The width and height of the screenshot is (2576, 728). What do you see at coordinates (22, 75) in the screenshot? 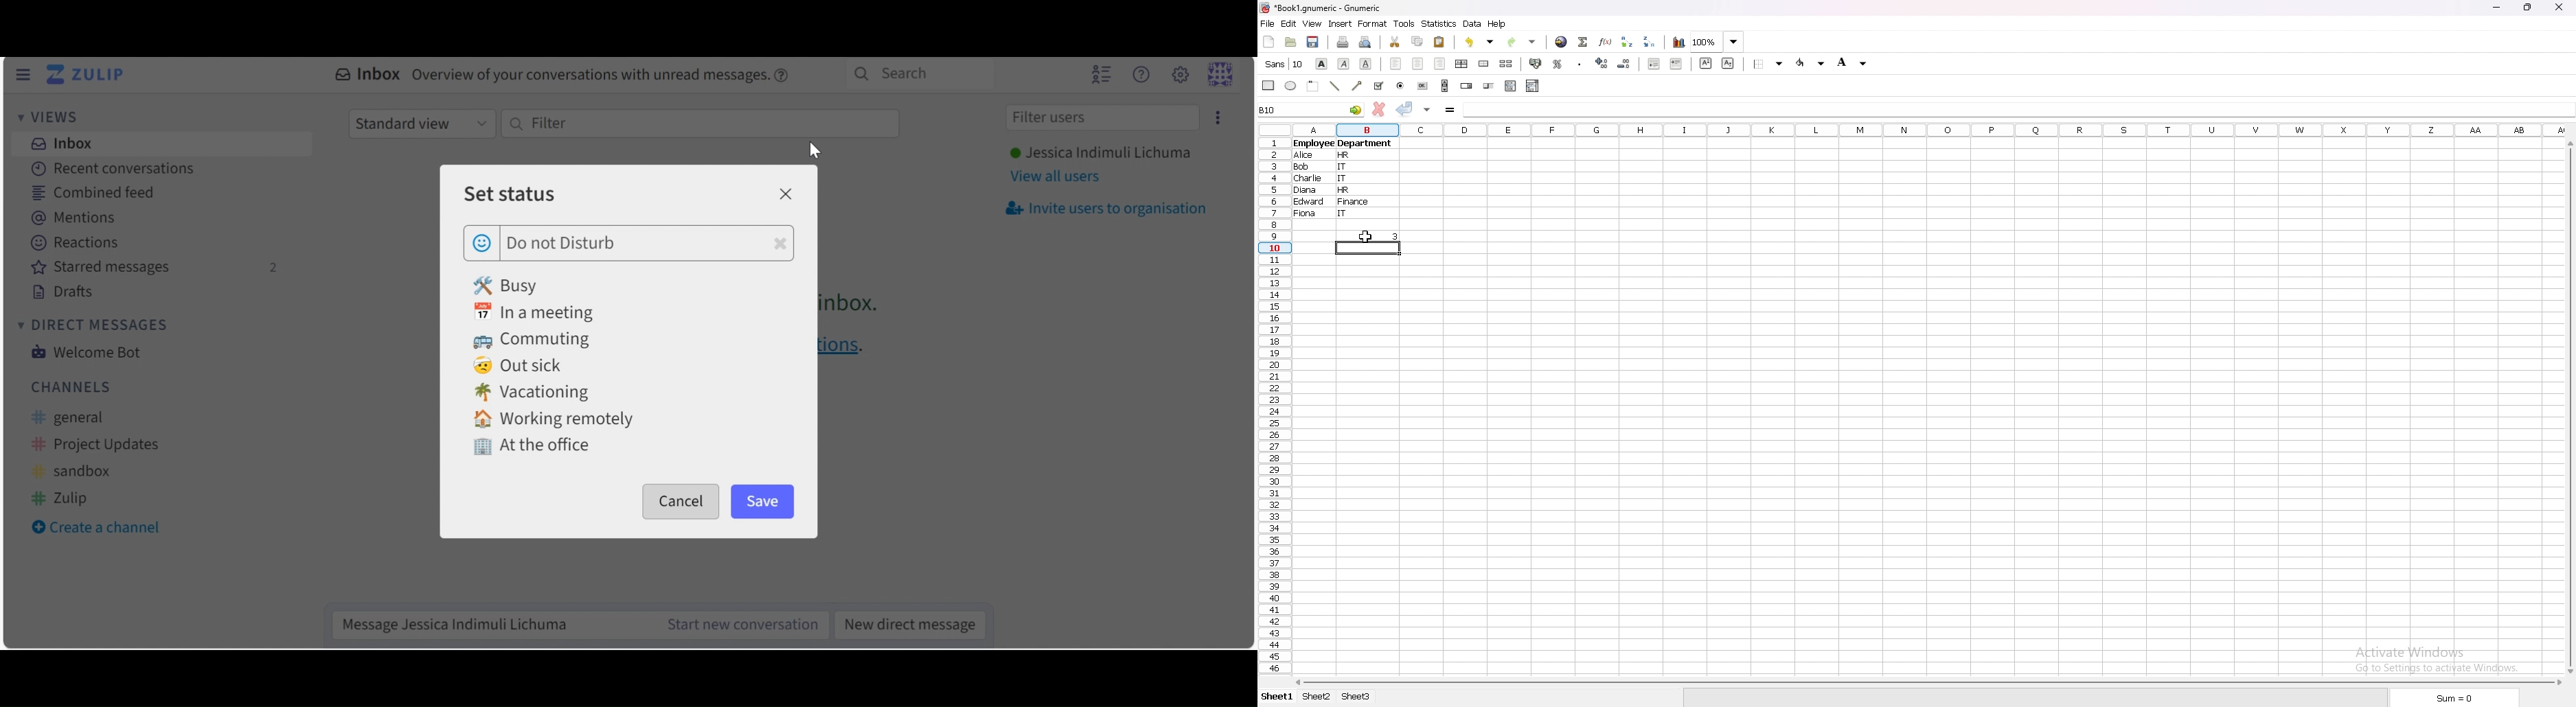
I see `Hide Status` at bounding box center [22, 75].